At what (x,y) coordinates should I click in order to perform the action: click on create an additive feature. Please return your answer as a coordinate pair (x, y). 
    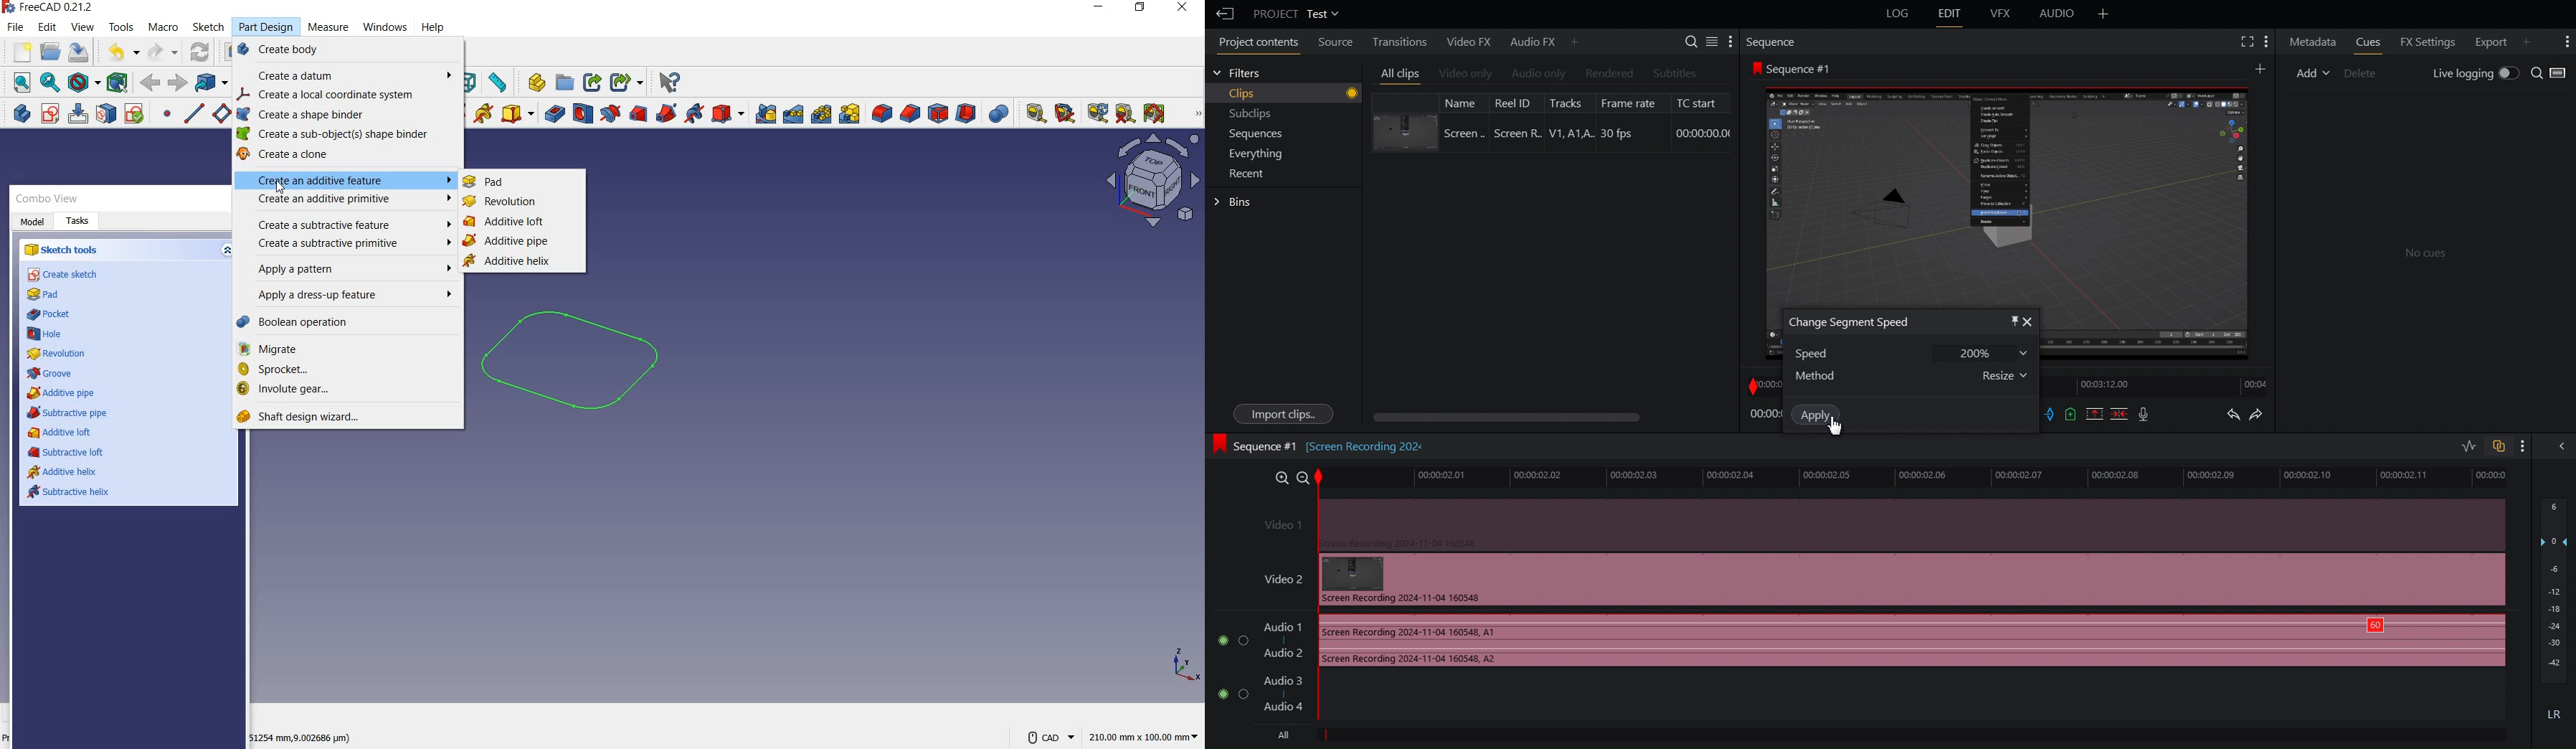
    Looking at the image, I should click on (347, 180).